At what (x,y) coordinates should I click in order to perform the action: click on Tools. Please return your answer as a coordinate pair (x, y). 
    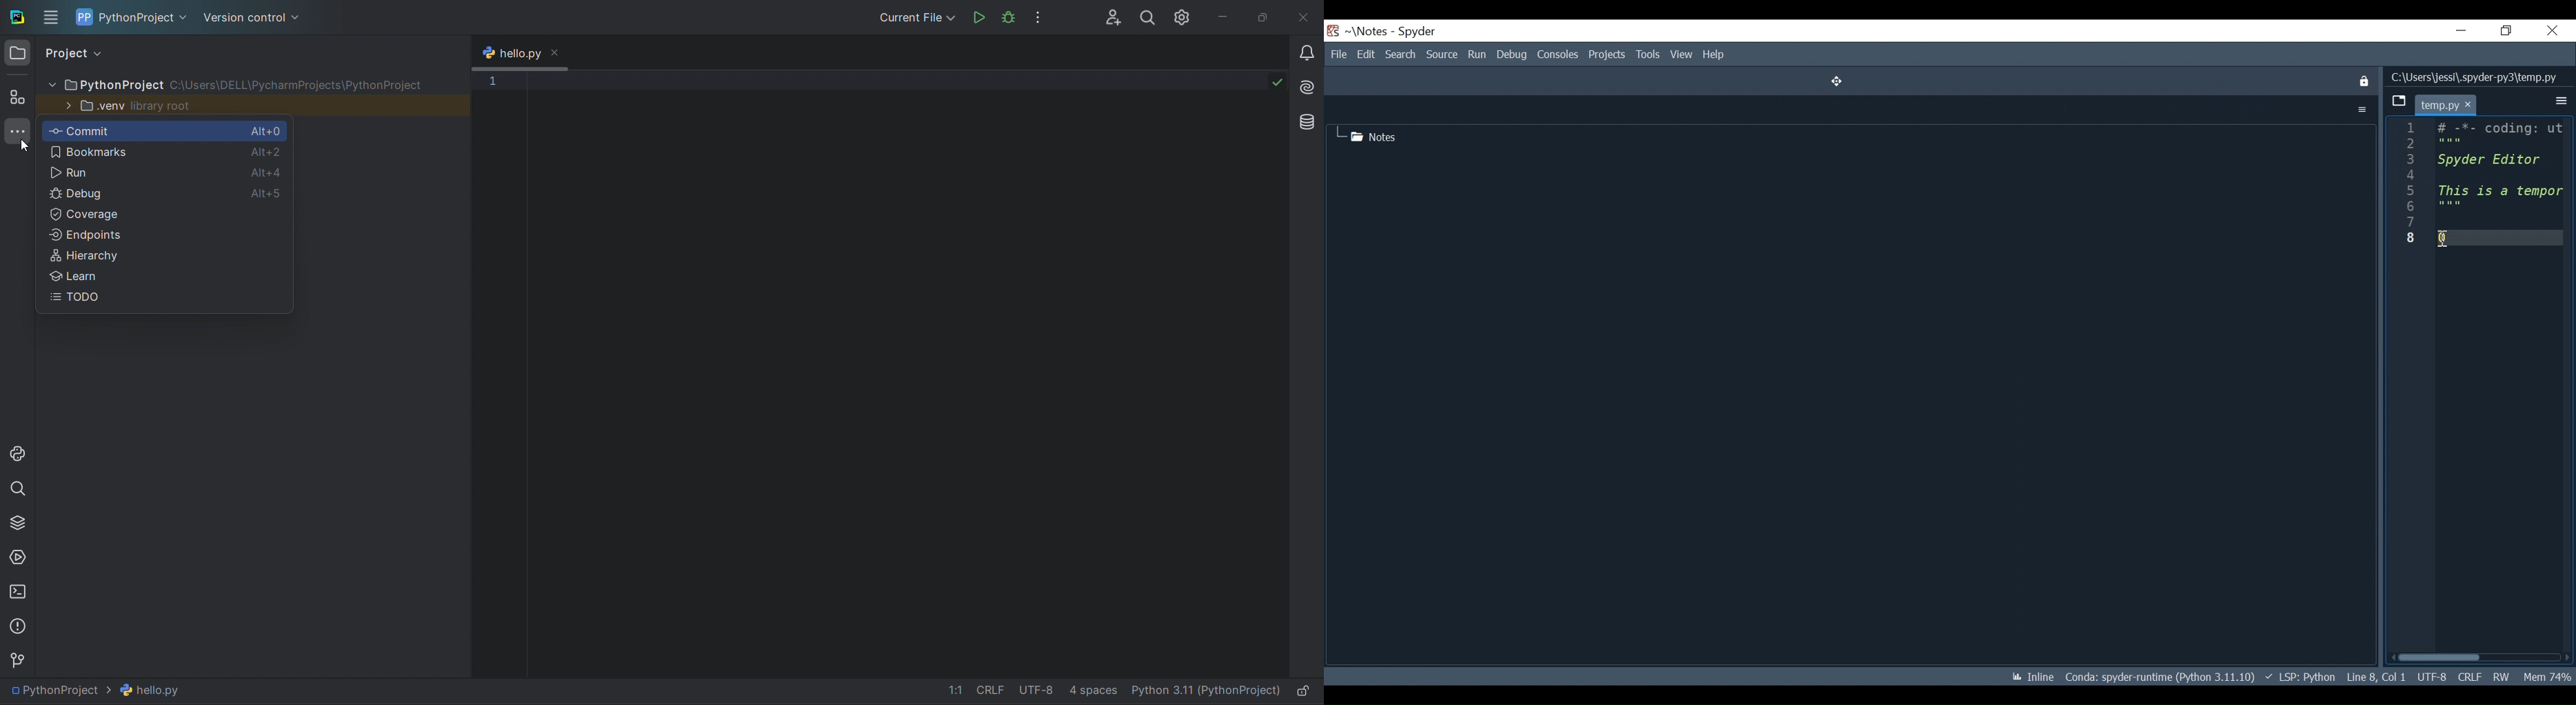
    Looking at the image, I should click on (1648, 55).